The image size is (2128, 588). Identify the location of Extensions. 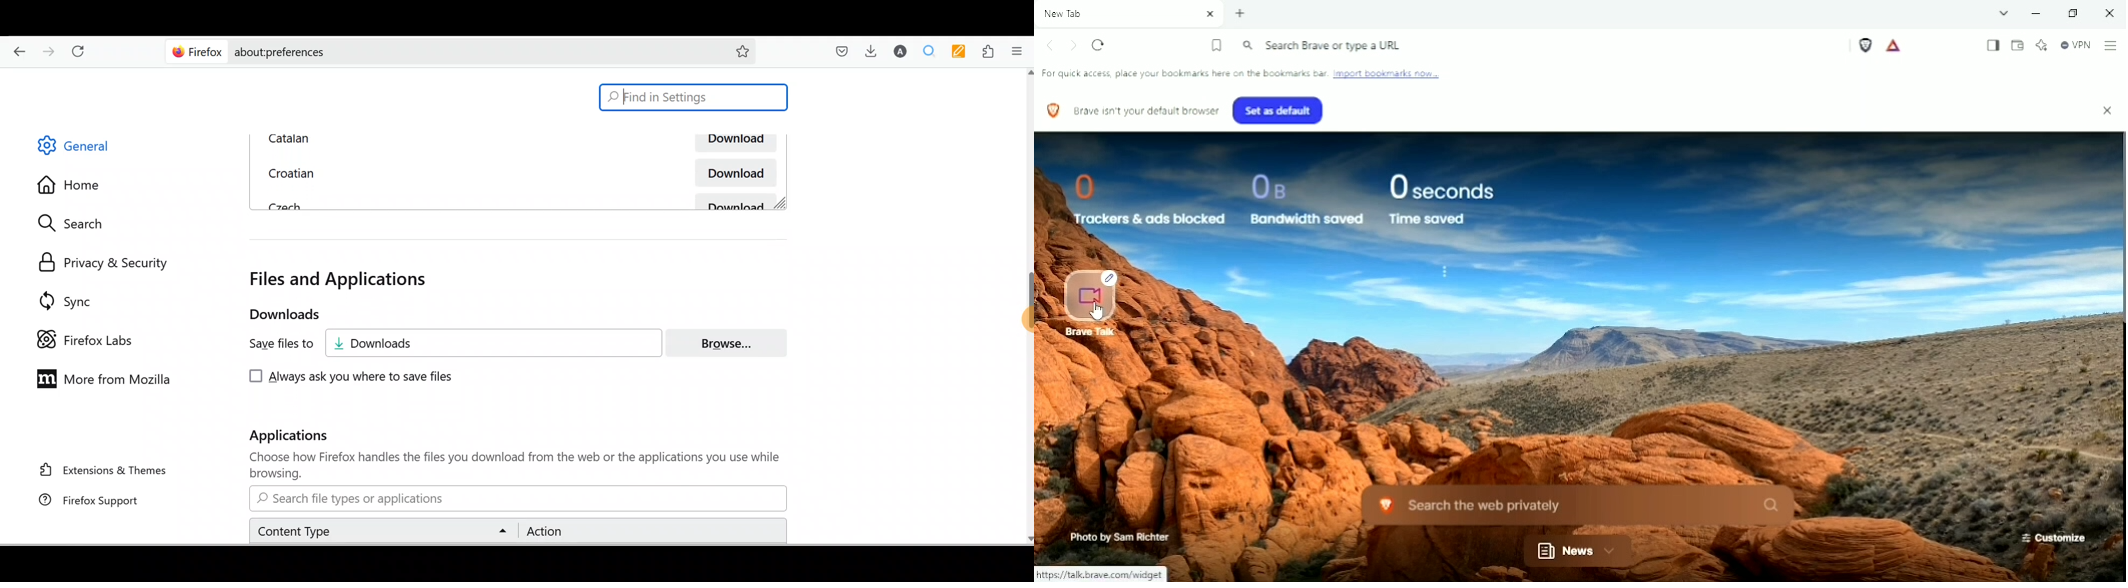
(990, 51).